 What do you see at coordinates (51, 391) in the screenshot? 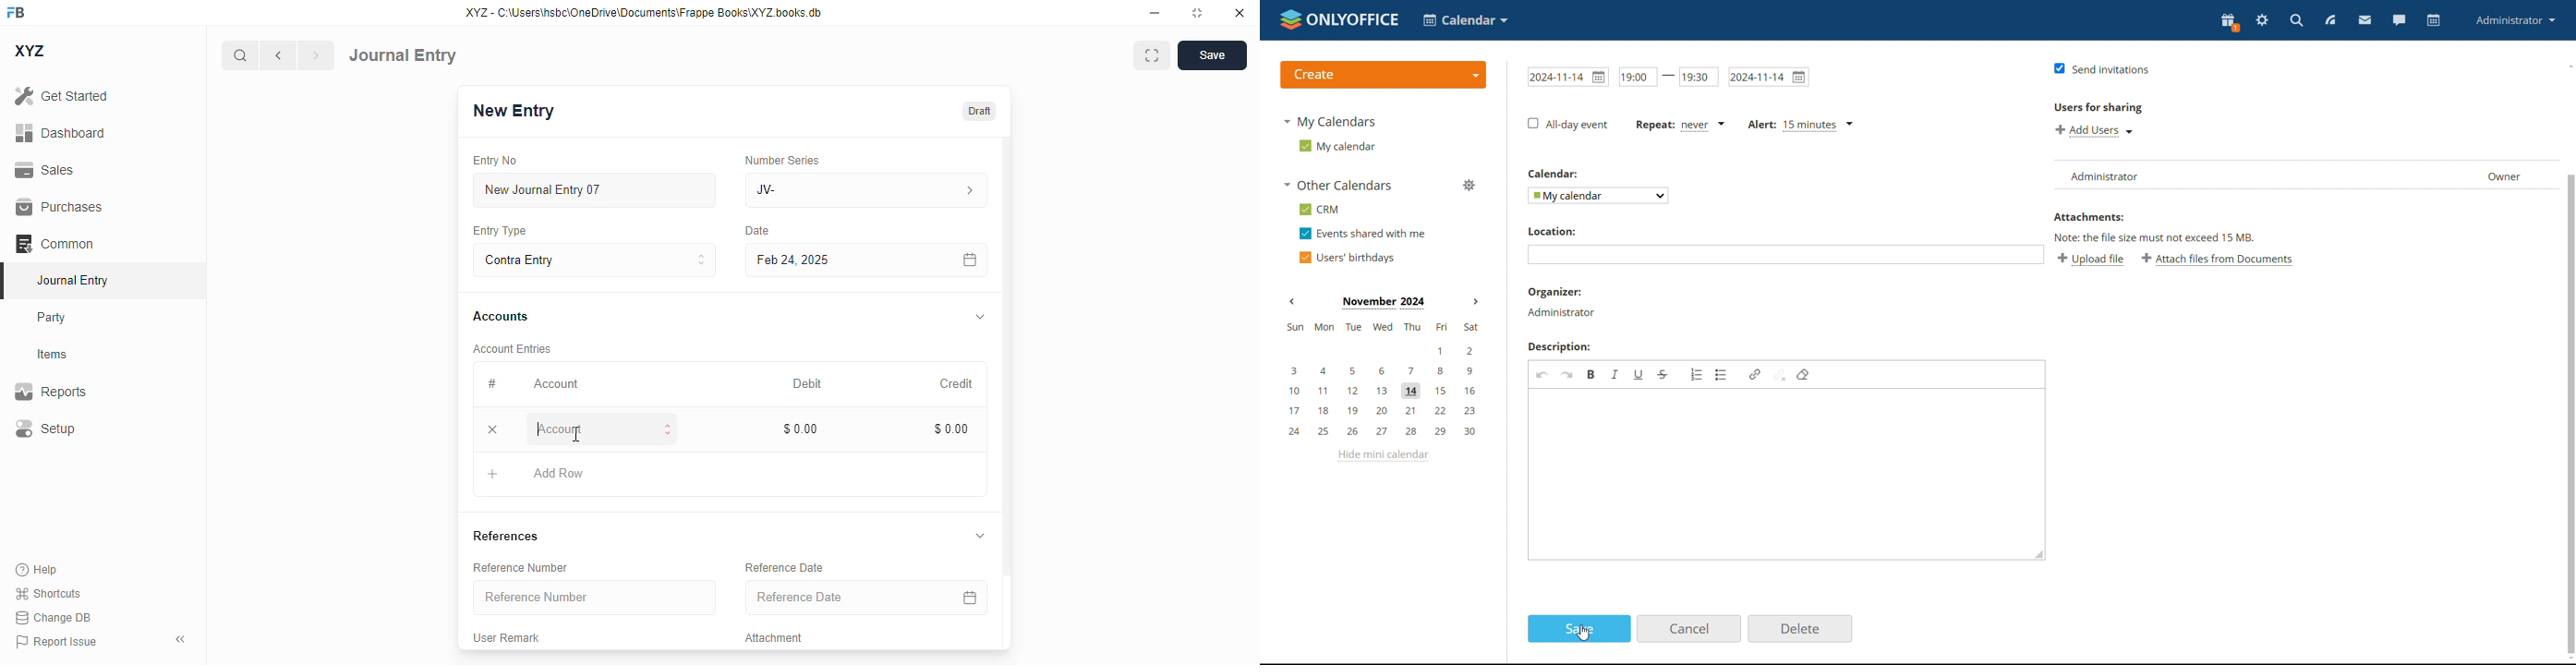
I see `reports` at bounding box center [51, 391].